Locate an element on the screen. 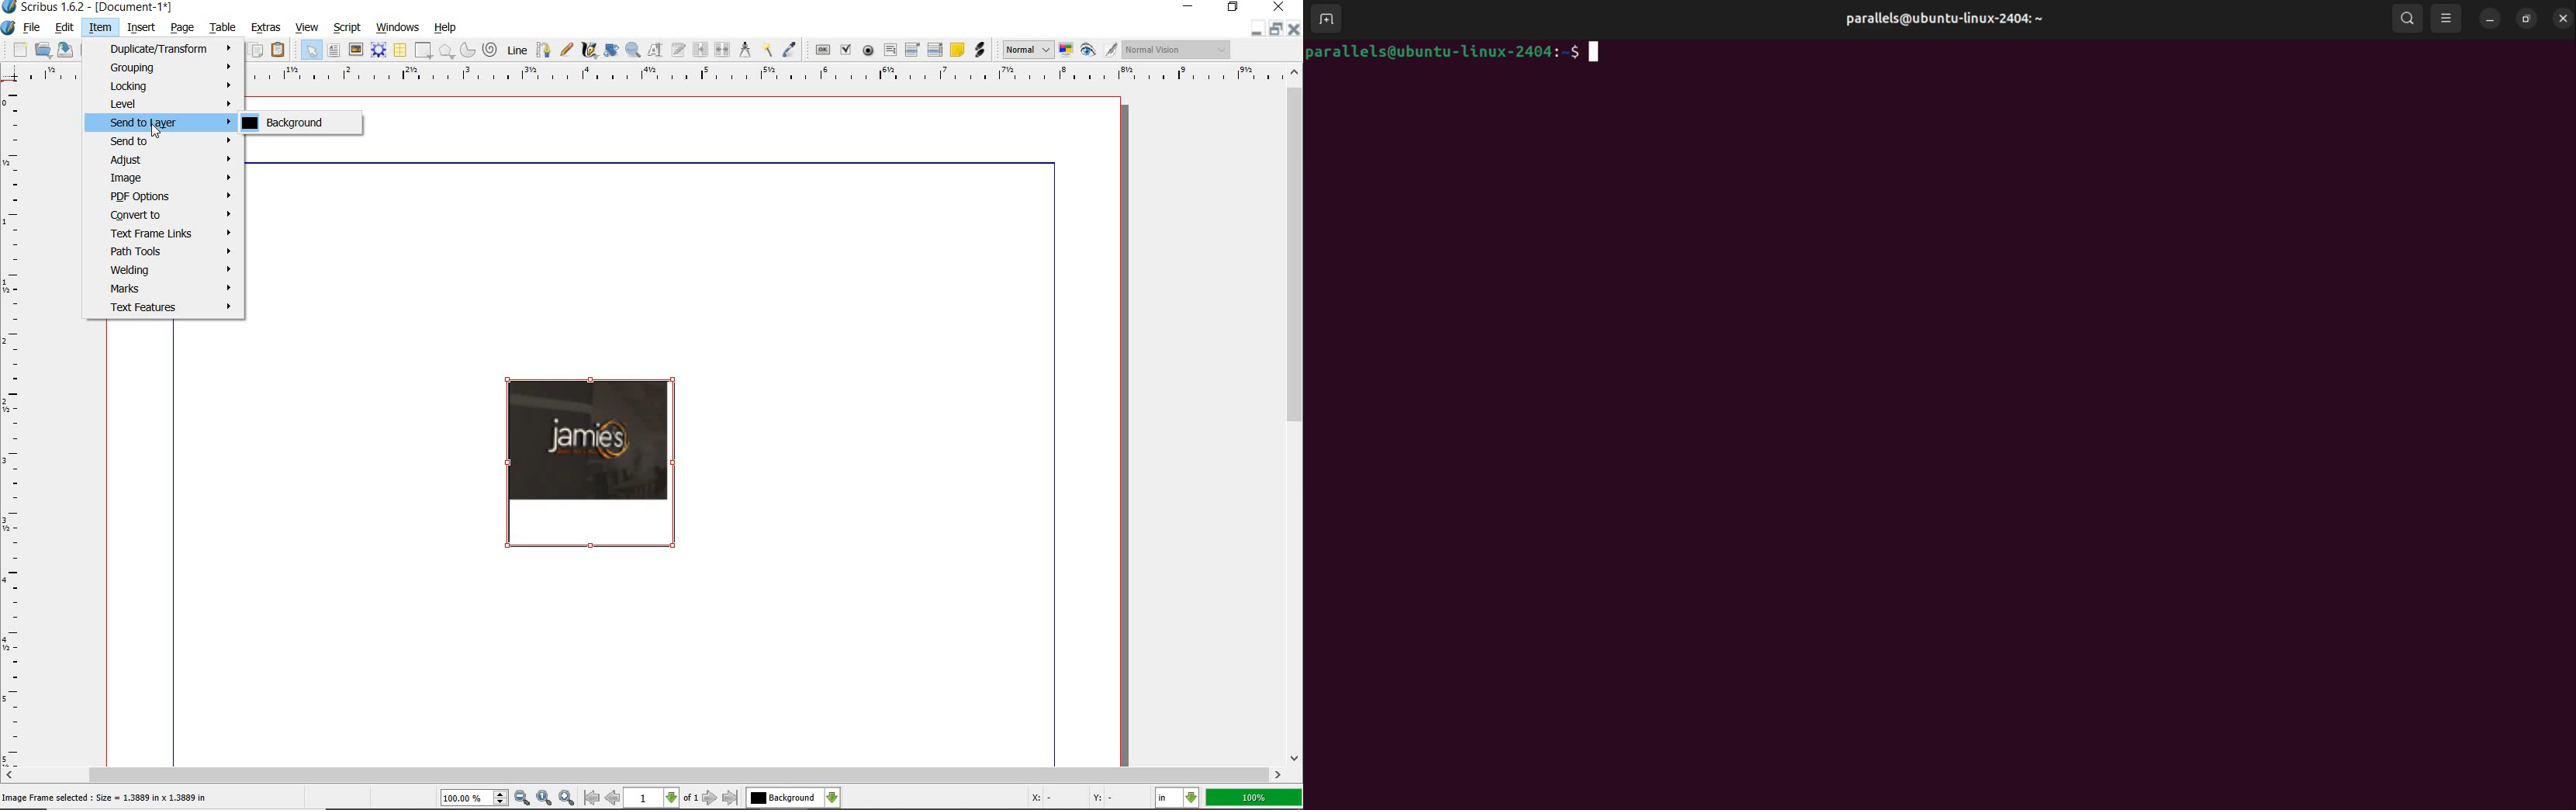 This screenshot has height=812, width=2576. Grouping is located at coordinates (164, 68).